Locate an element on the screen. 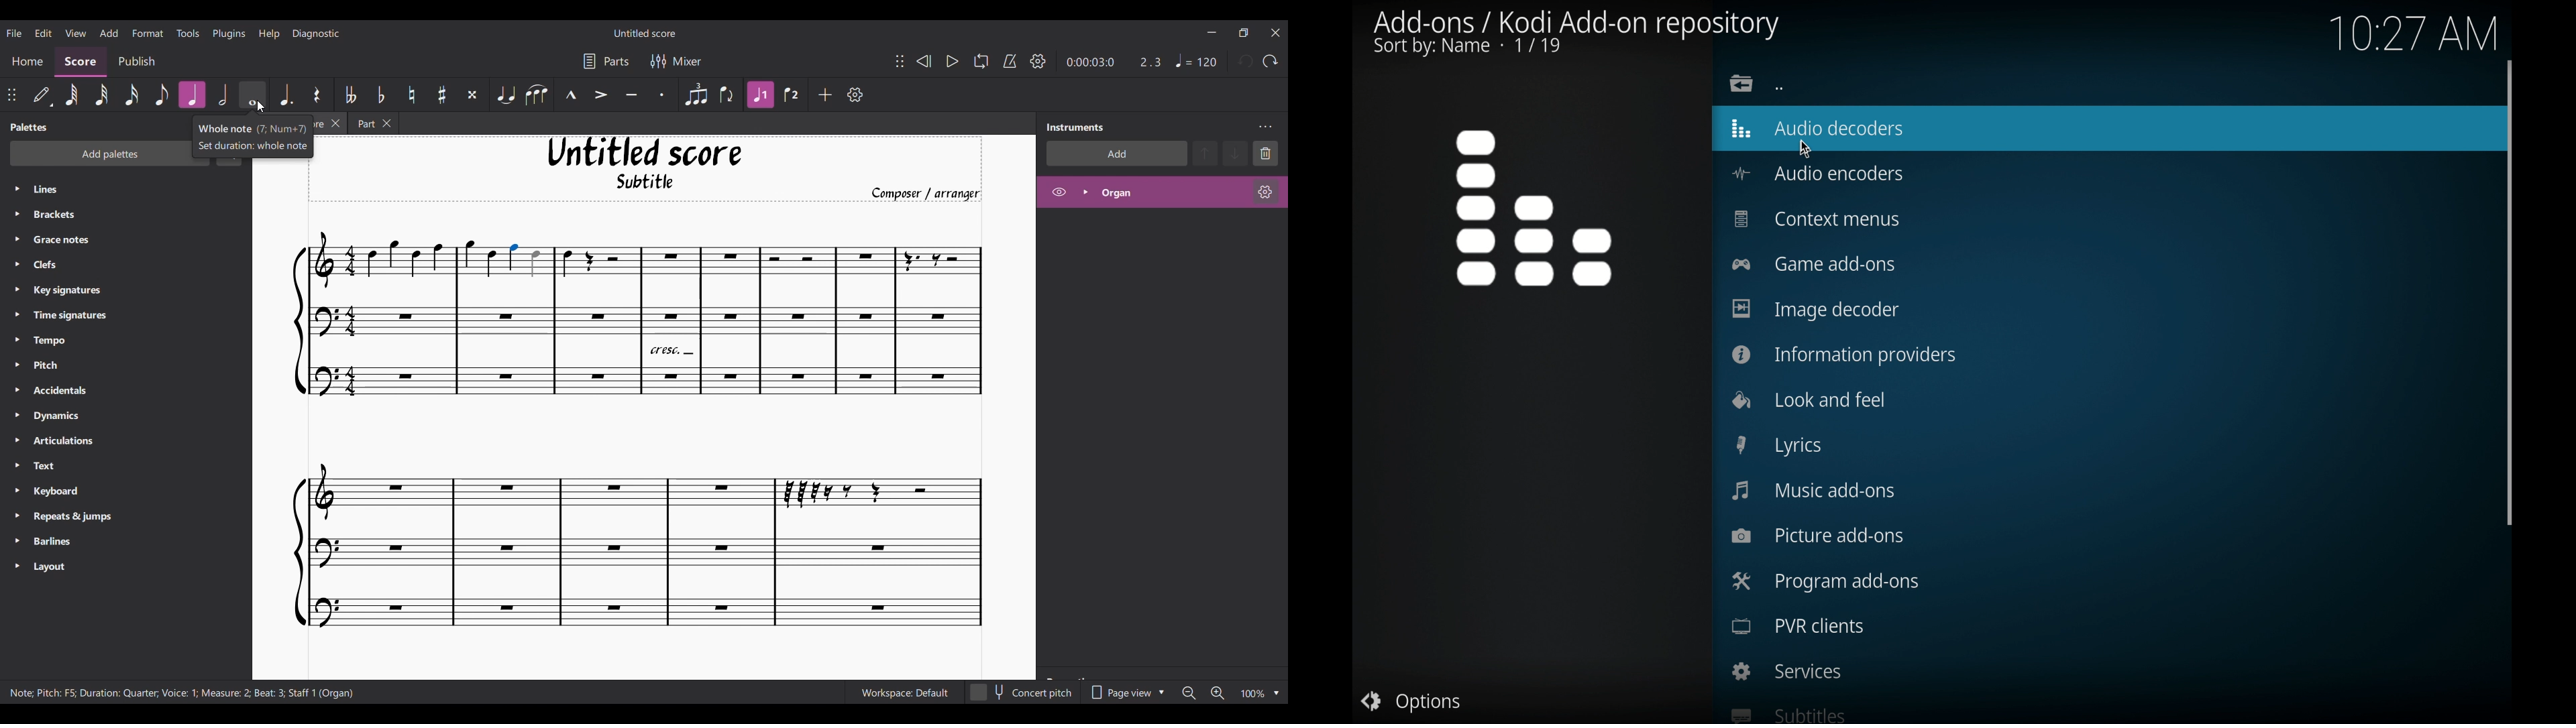 This screenshot has width=2576, height=728. information providers is located at coordinates (1845, 355).